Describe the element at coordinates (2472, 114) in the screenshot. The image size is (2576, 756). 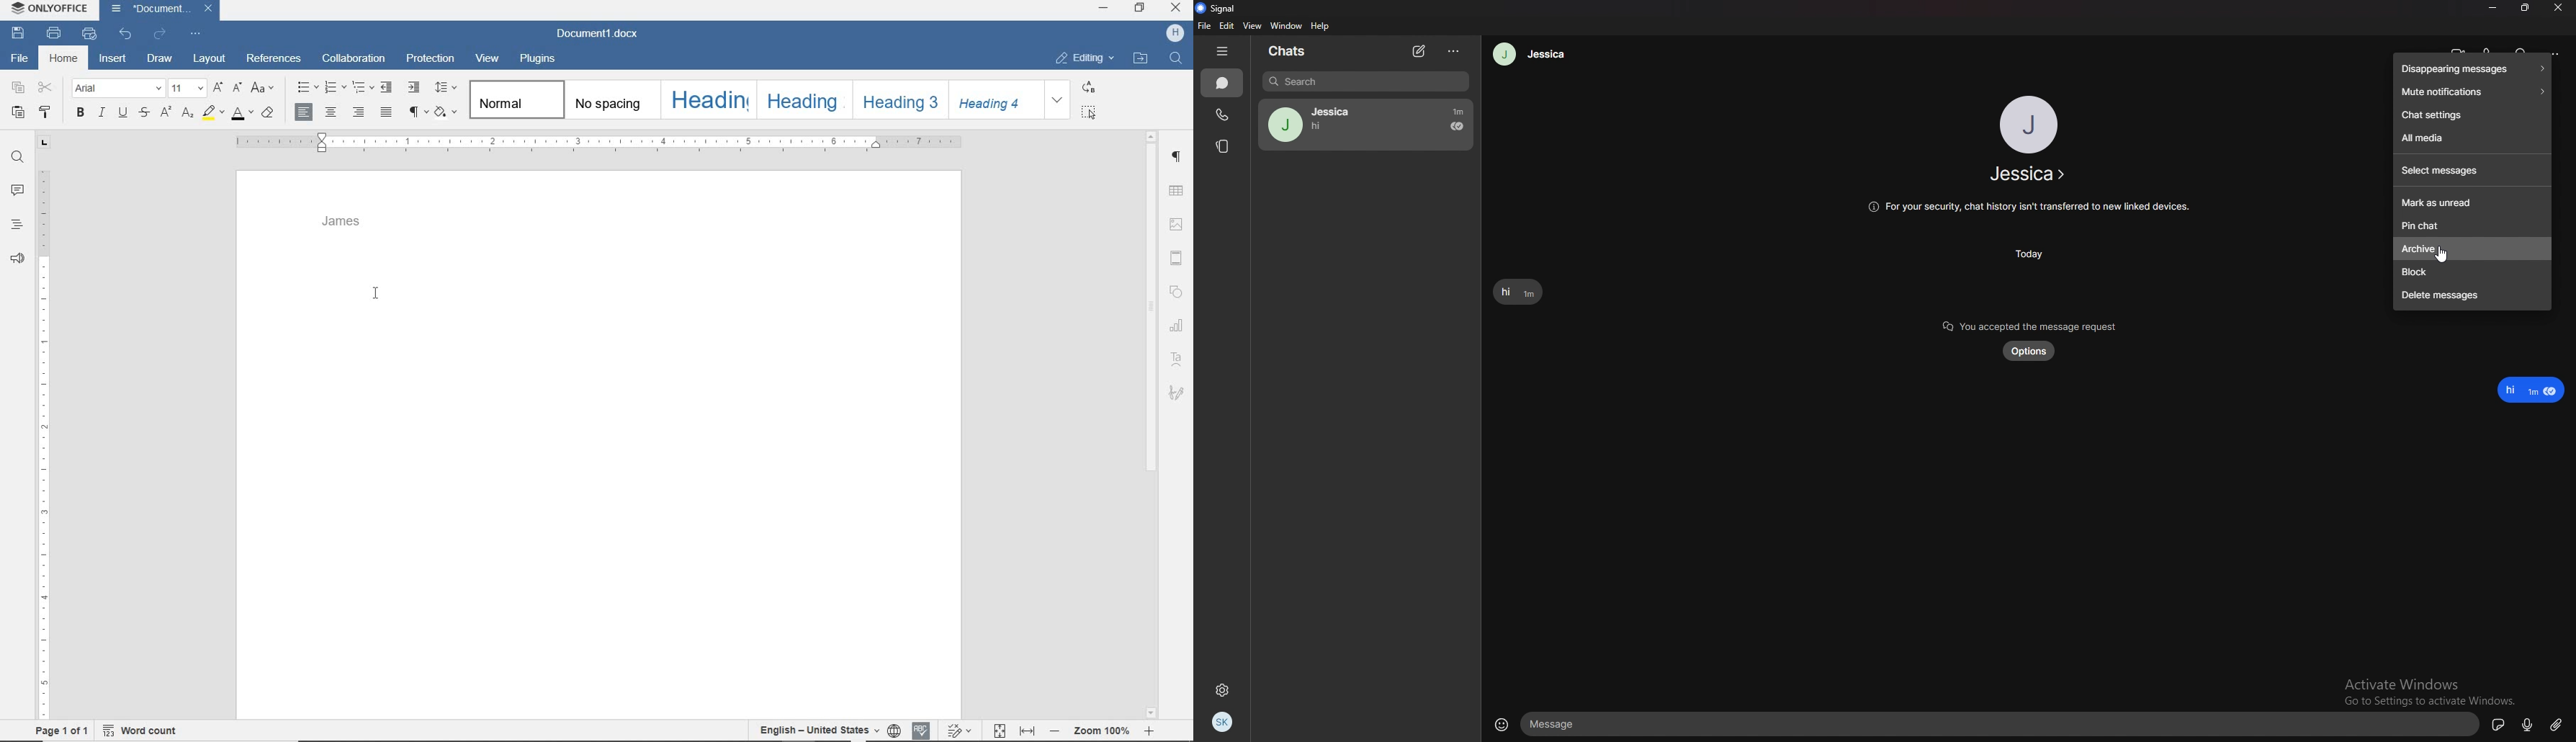
I see `chat settings` at that location.